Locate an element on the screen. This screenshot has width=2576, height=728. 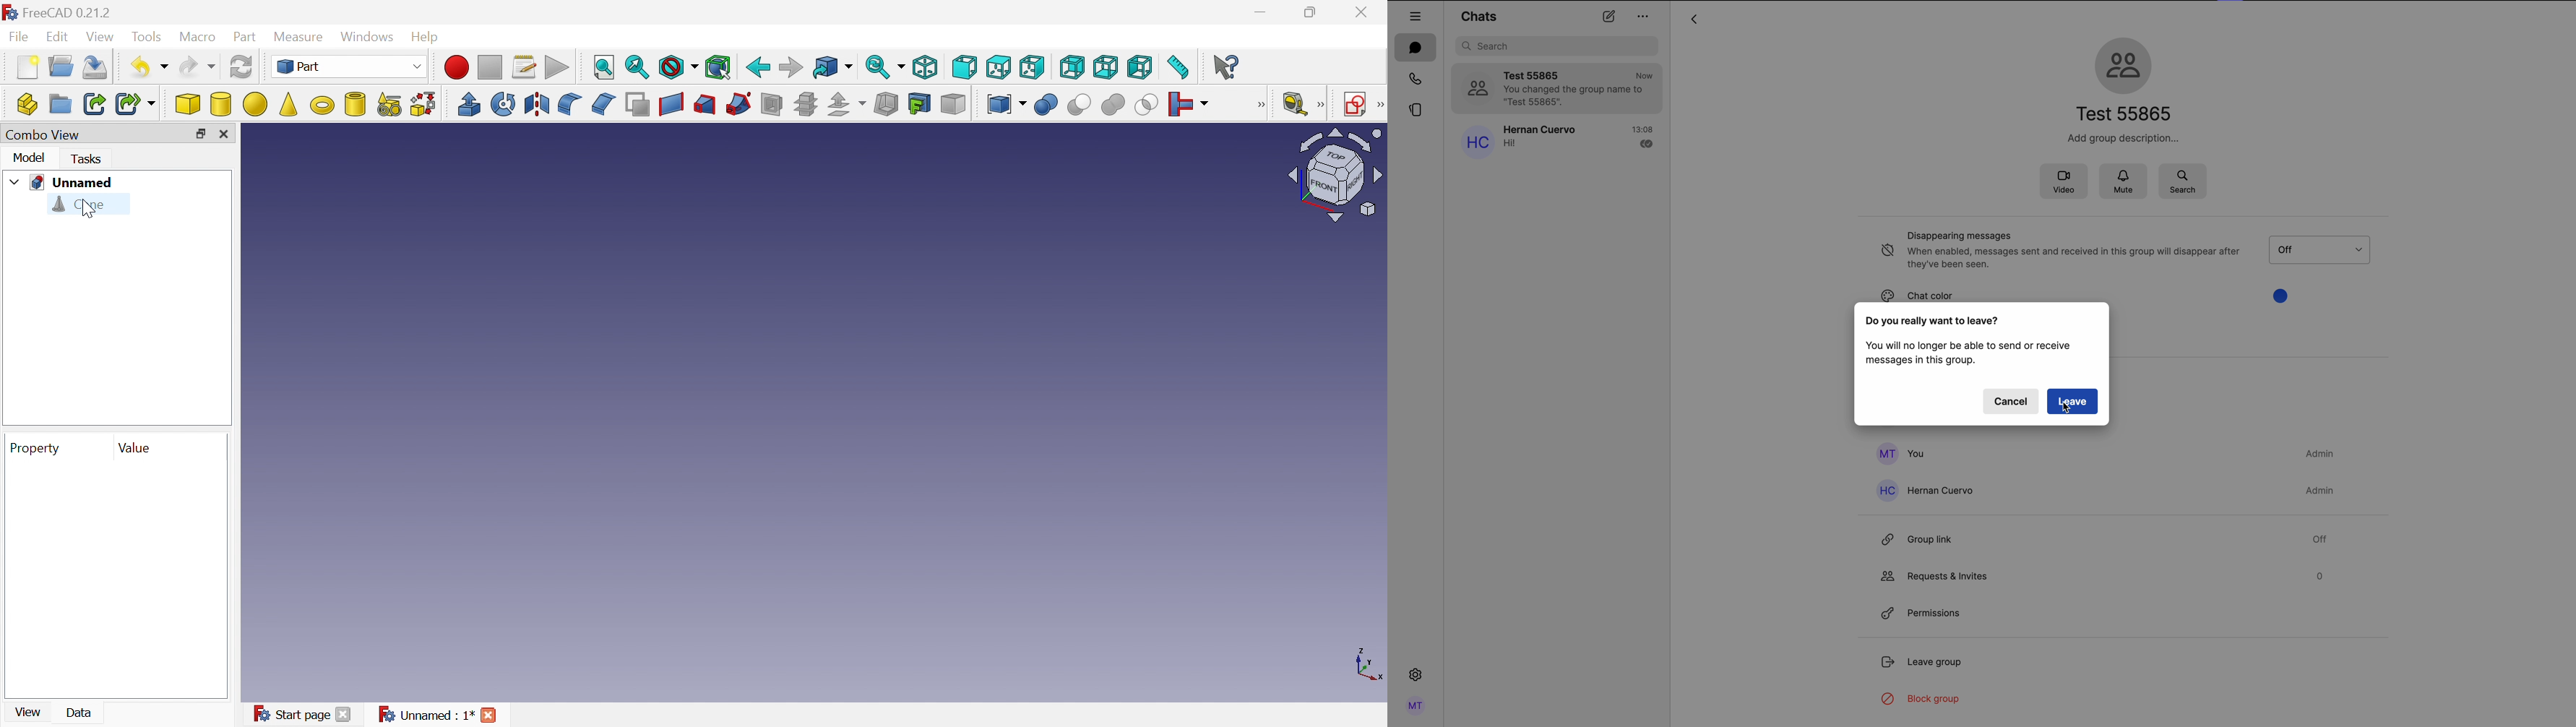
Back is located at coordinates (757, 66).